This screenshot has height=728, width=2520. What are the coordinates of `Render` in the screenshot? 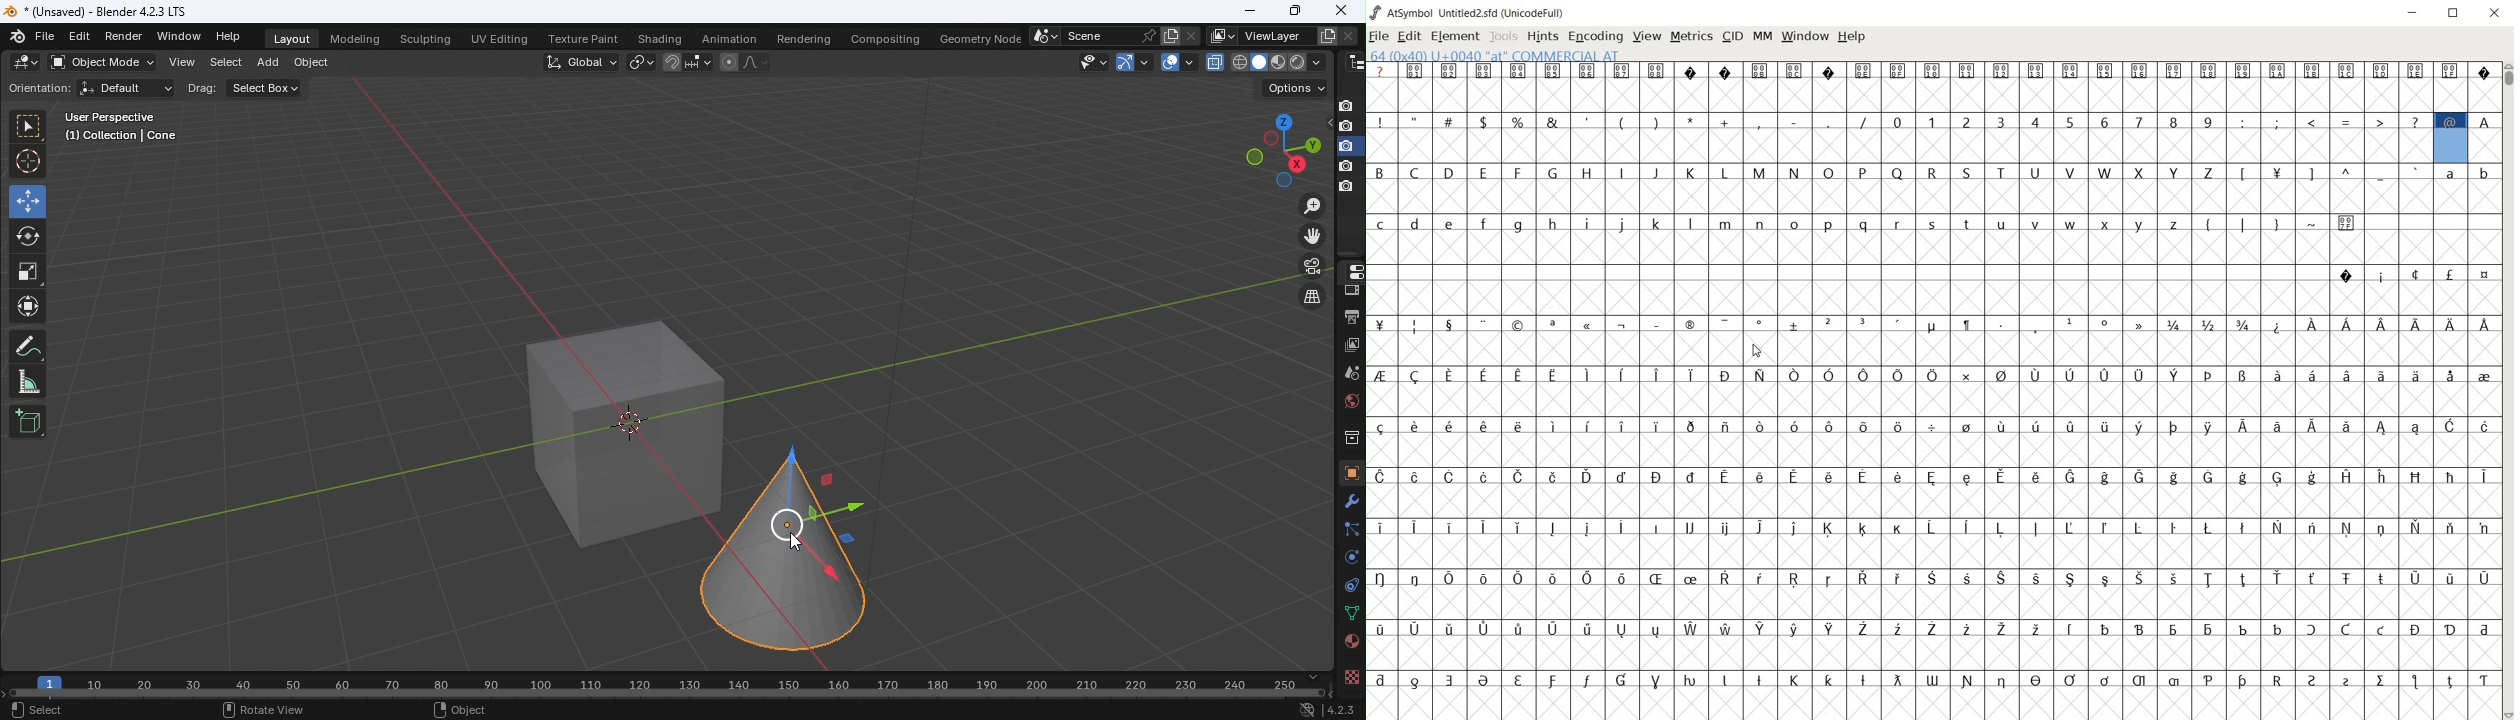 It's located at (1350, 291).